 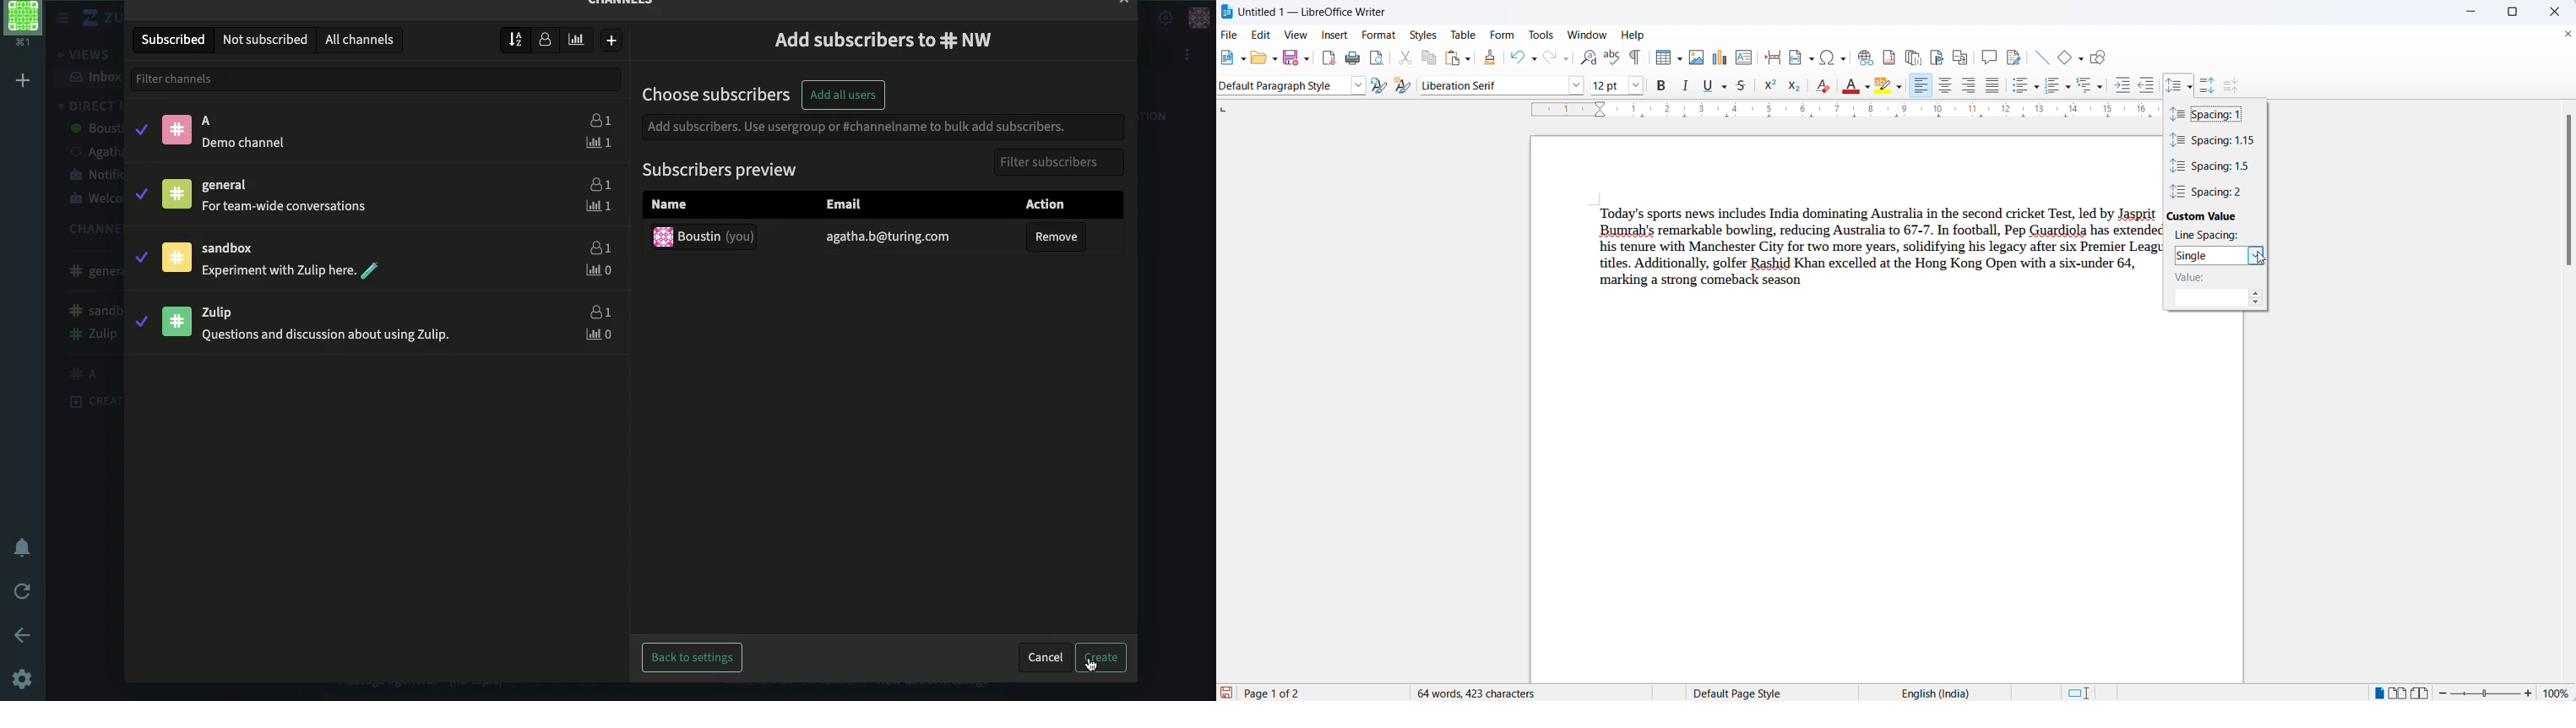 What do you see at coordinates (1935, 692) in the screenshot?
I see `text language` at bounding box center [1935, 692].